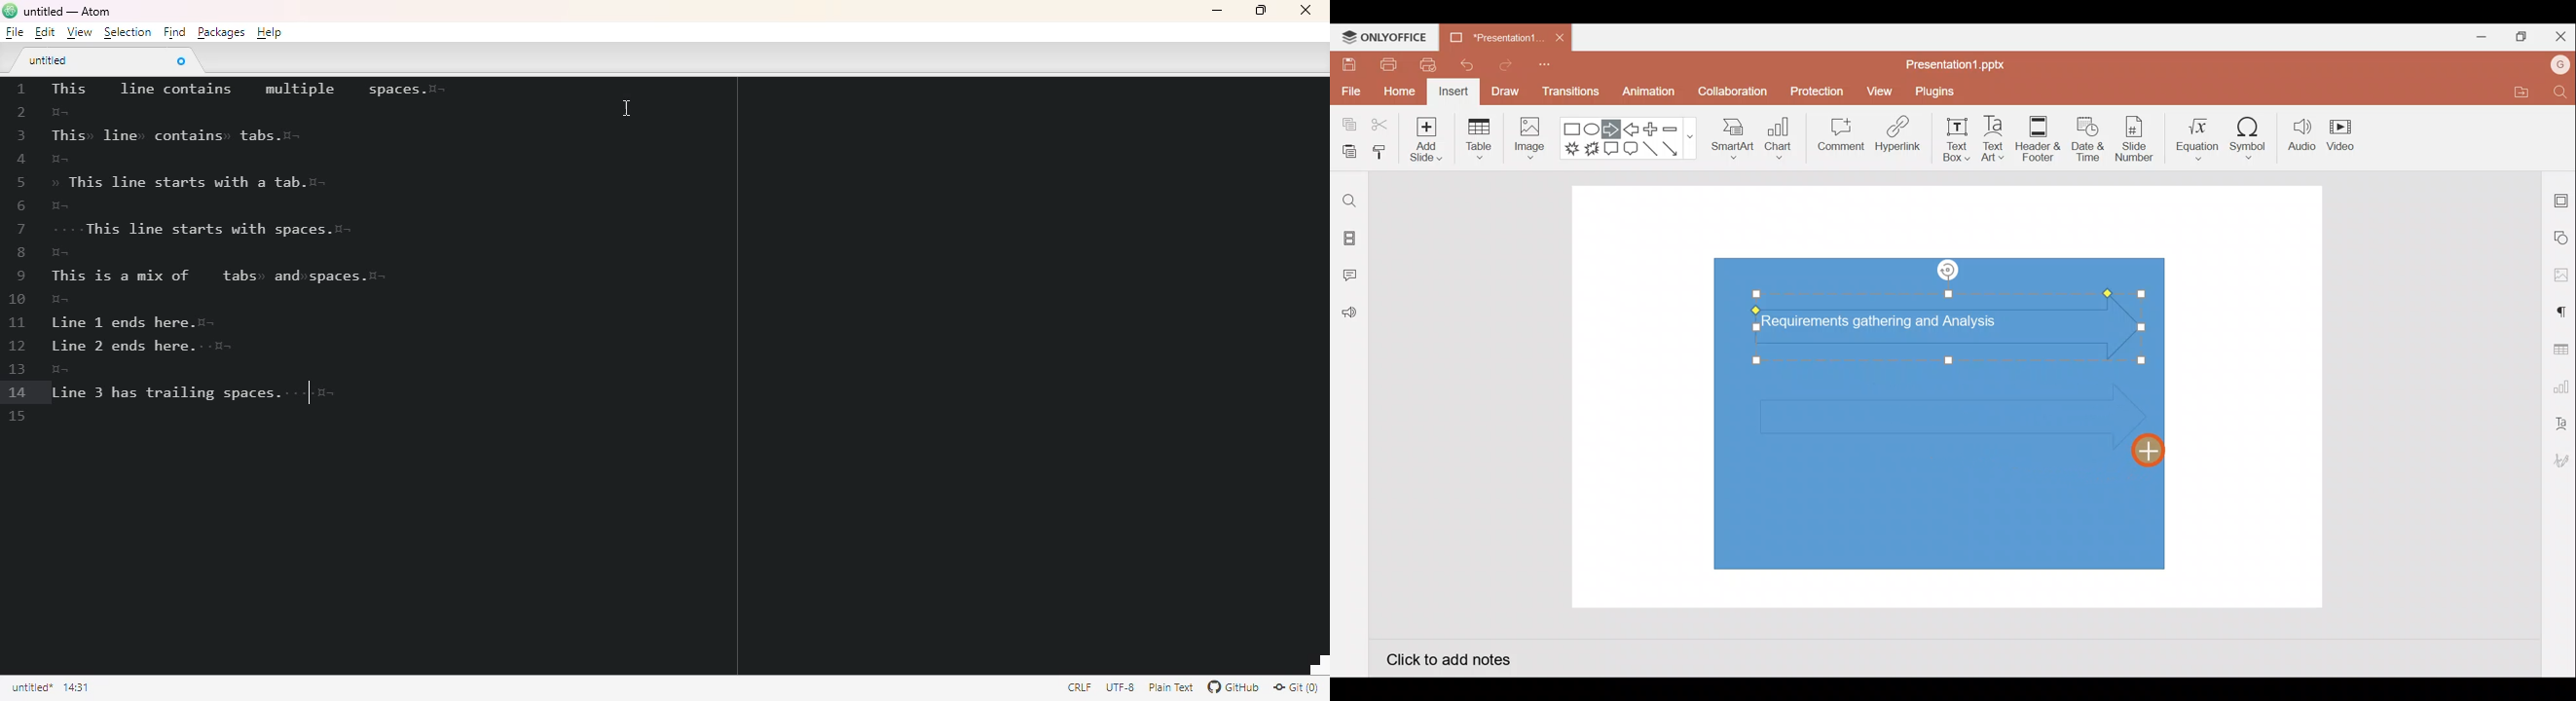 This screenshot has width=2576, height=728. I want to click on Hyperlink, so click(1895, 136).